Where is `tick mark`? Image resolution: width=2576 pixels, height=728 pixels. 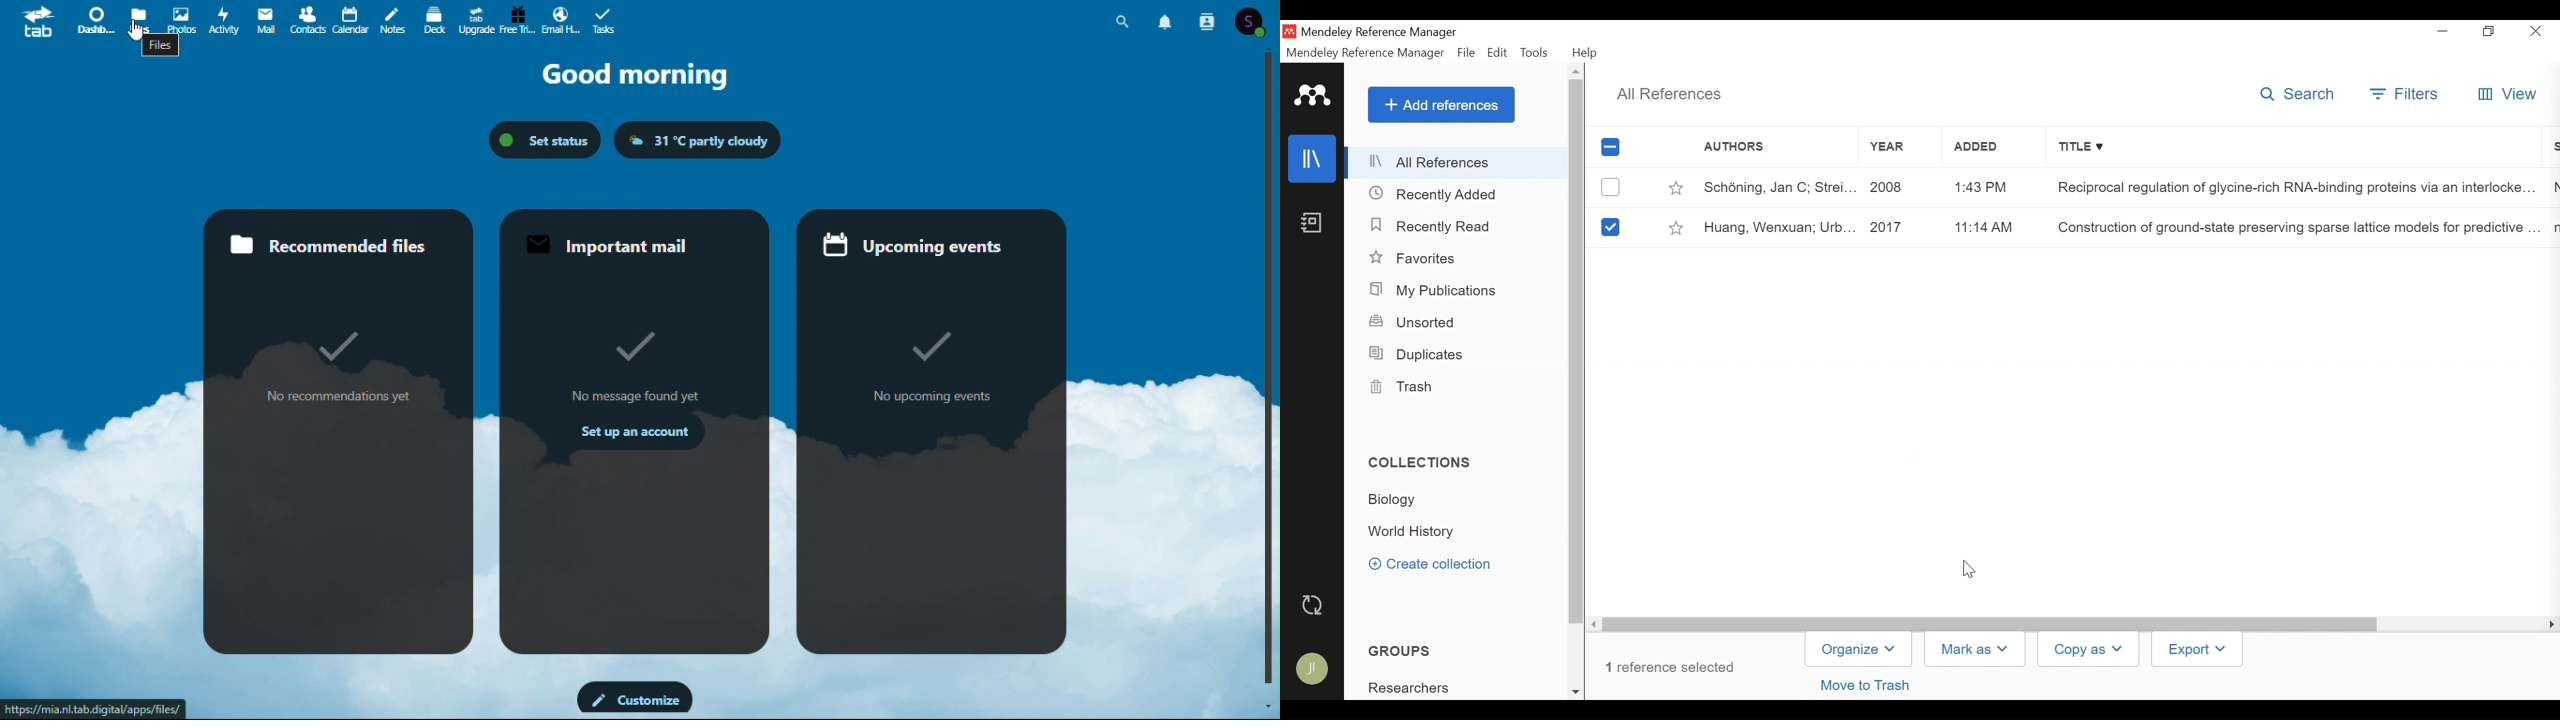
tick mark is located at coordinates (925, 347).